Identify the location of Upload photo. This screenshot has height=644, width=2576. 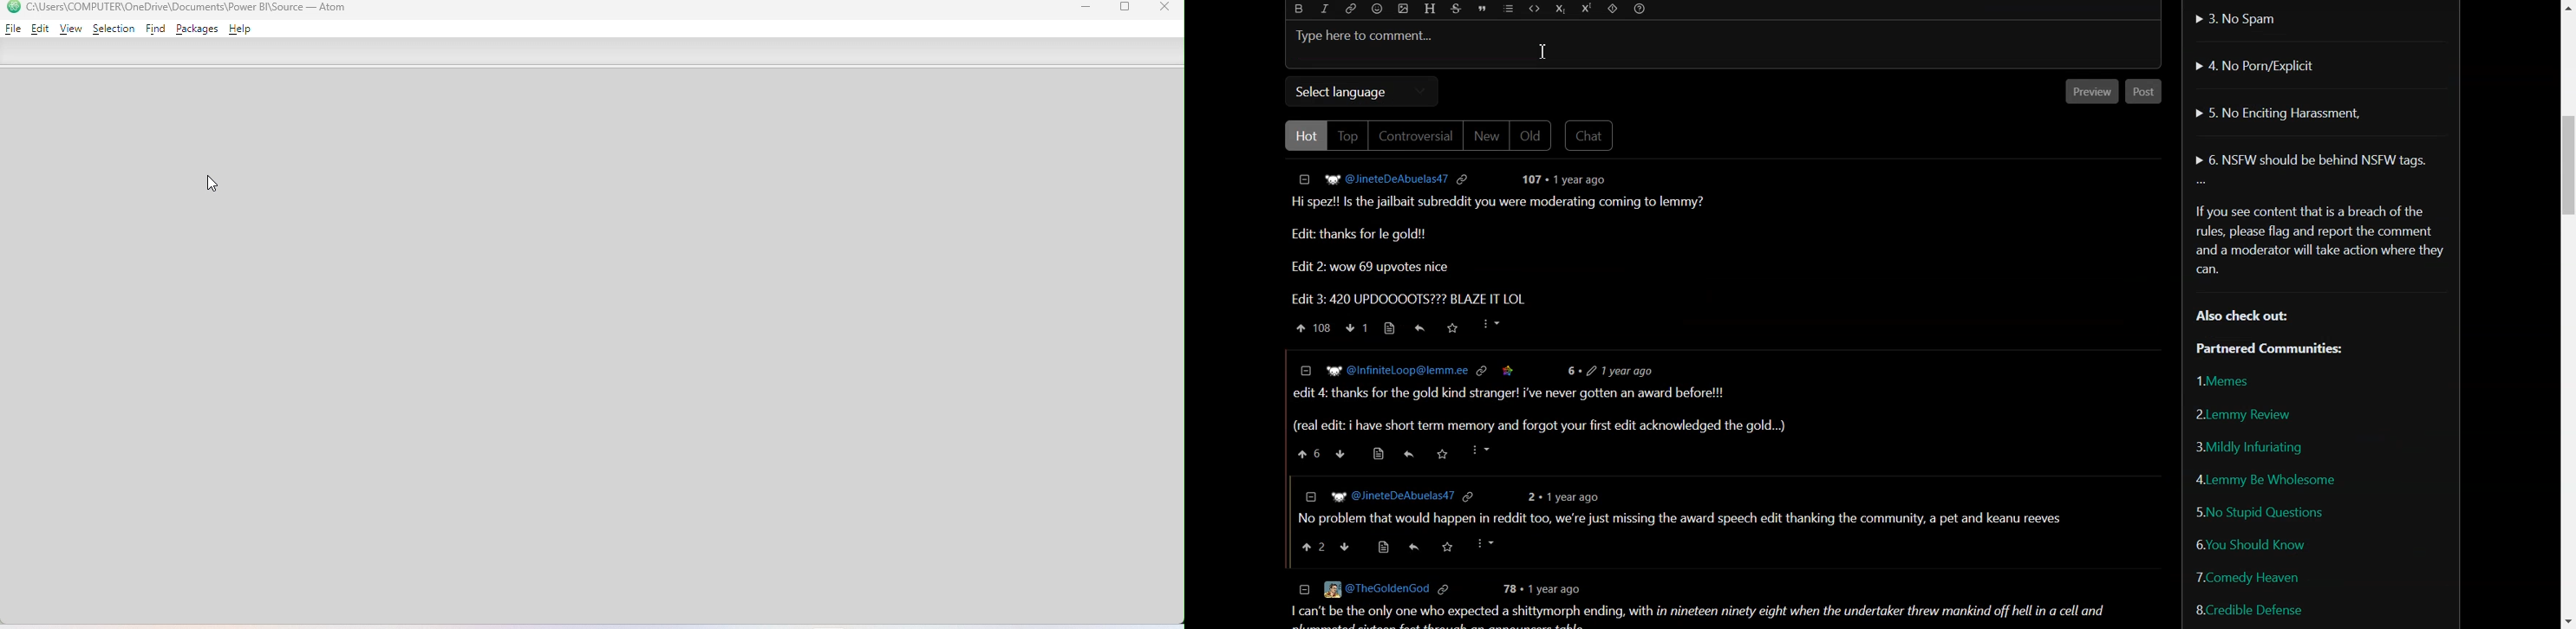
(1403, 8).